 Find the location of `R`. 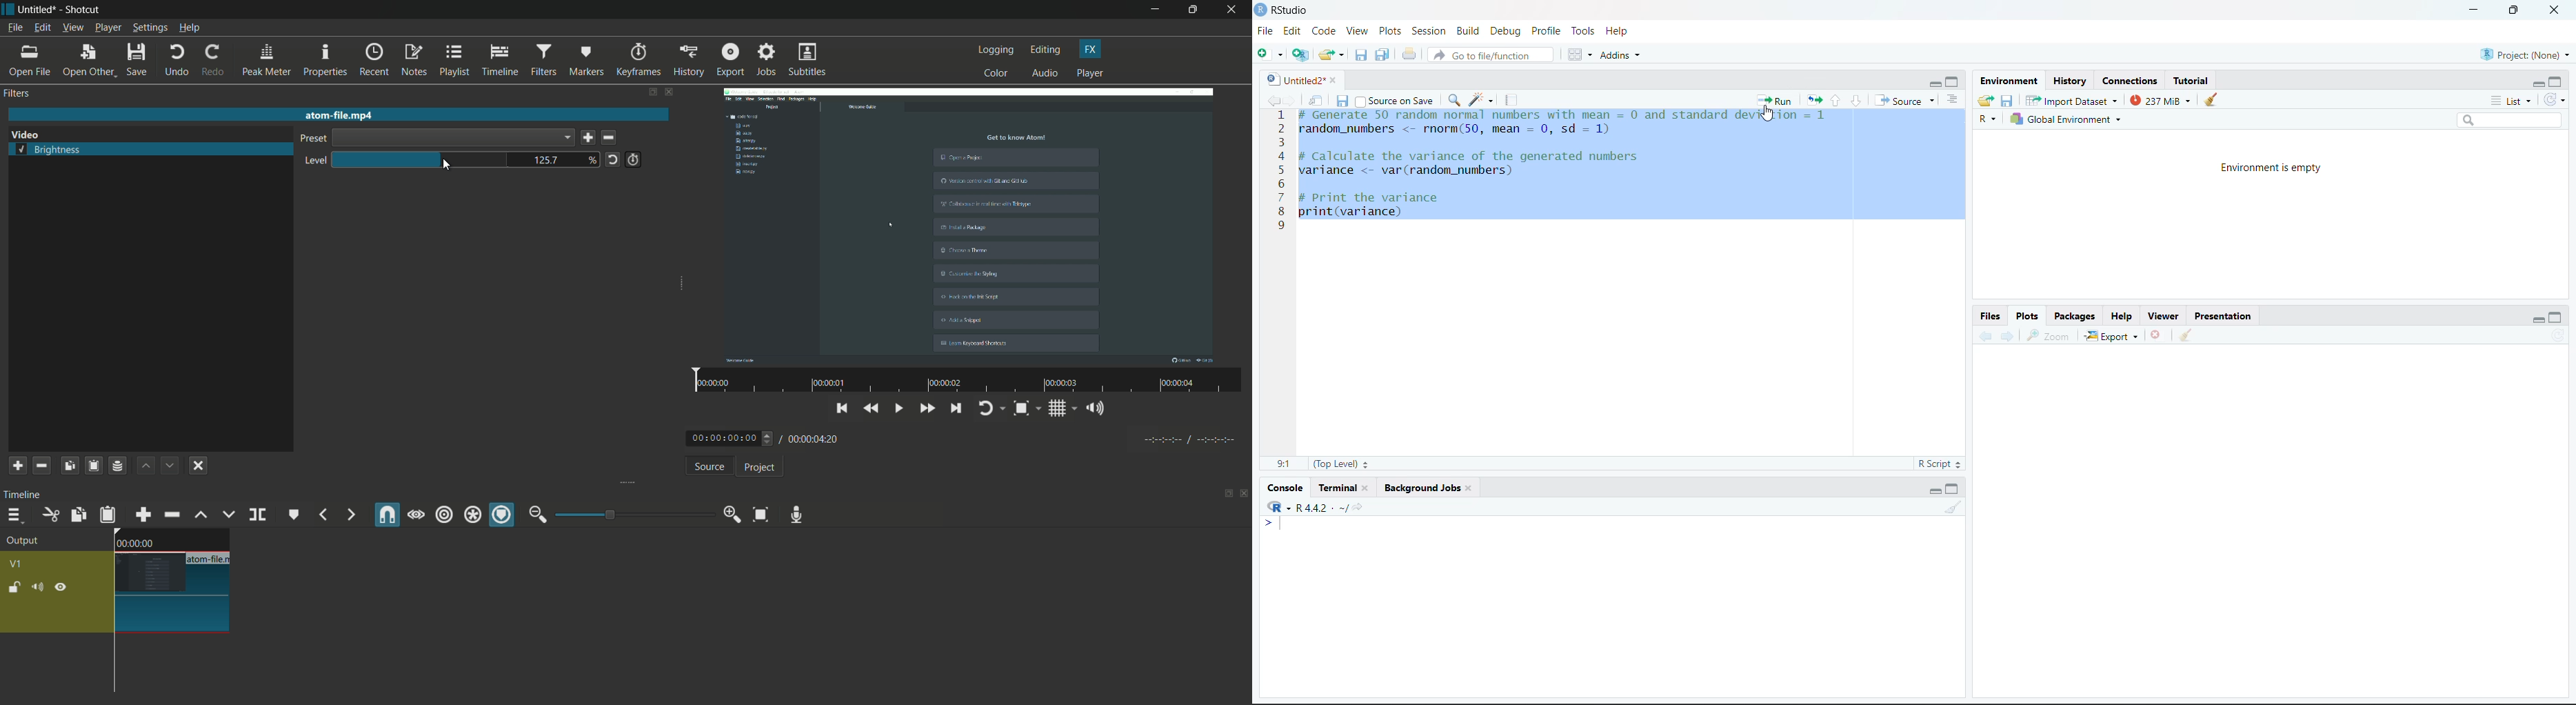

R is located at coordinates (1988, 119).